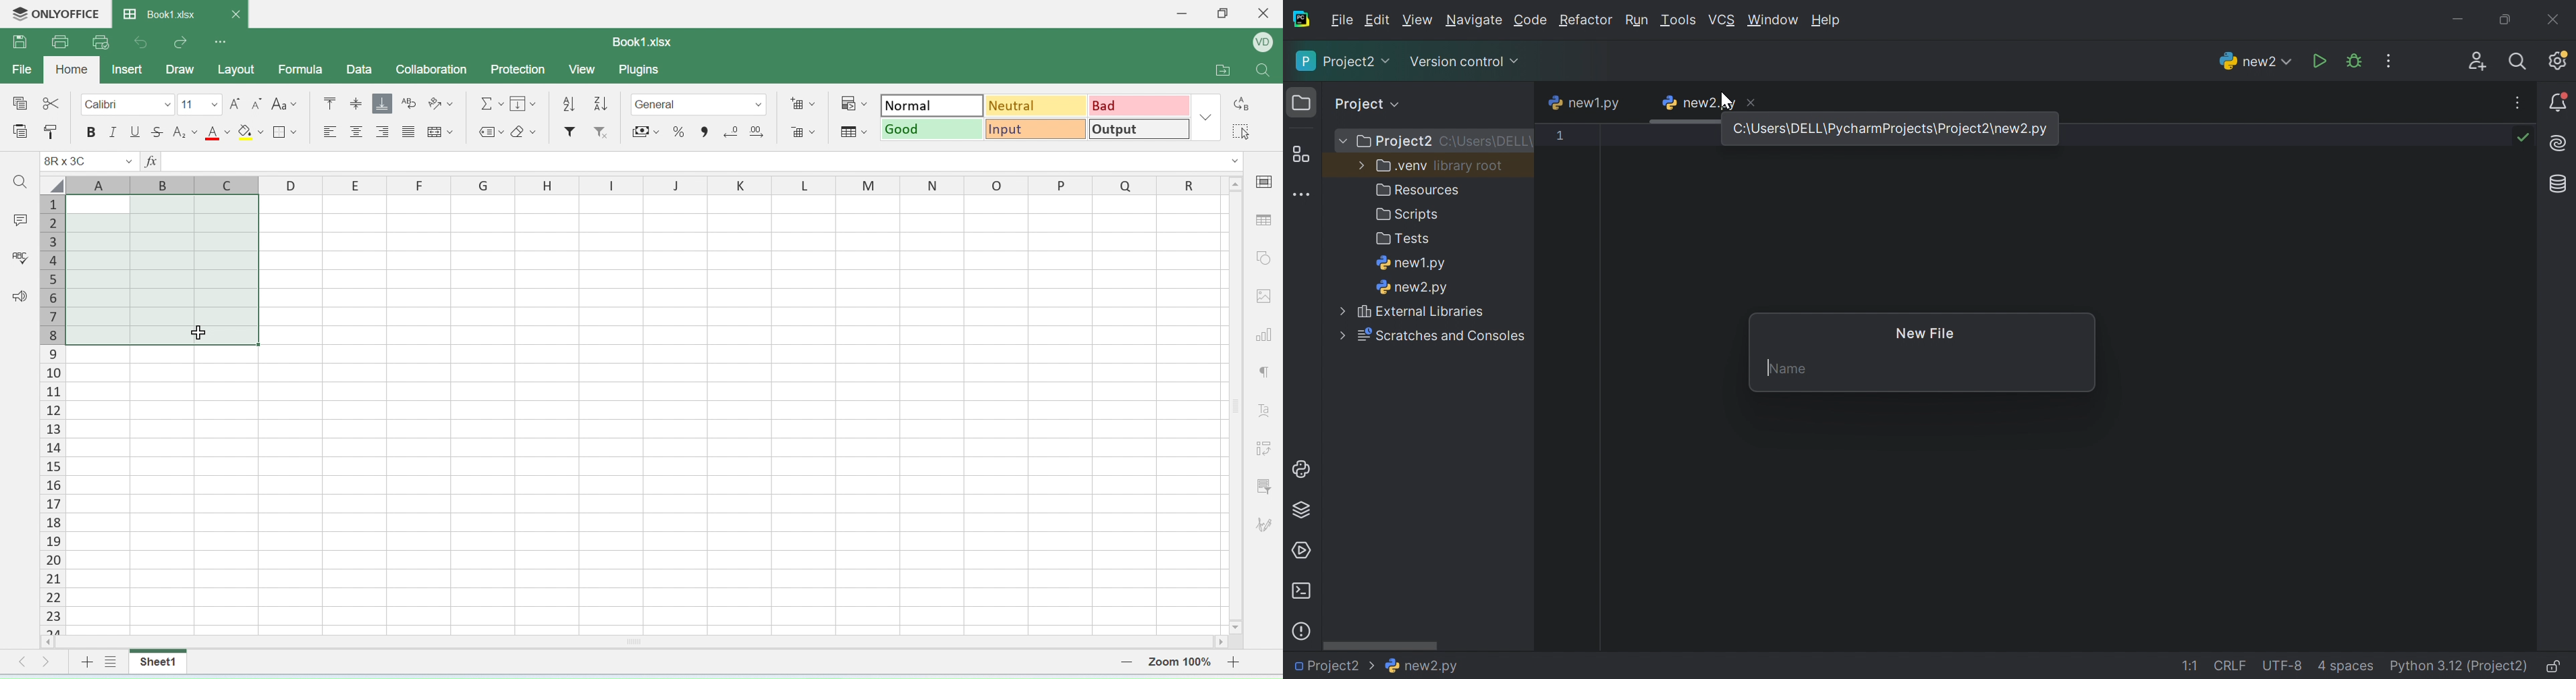 The image size is (2576, 700). Describe the element at coordinates (441, 104) in the screenshot. I see `orientation` at that location.